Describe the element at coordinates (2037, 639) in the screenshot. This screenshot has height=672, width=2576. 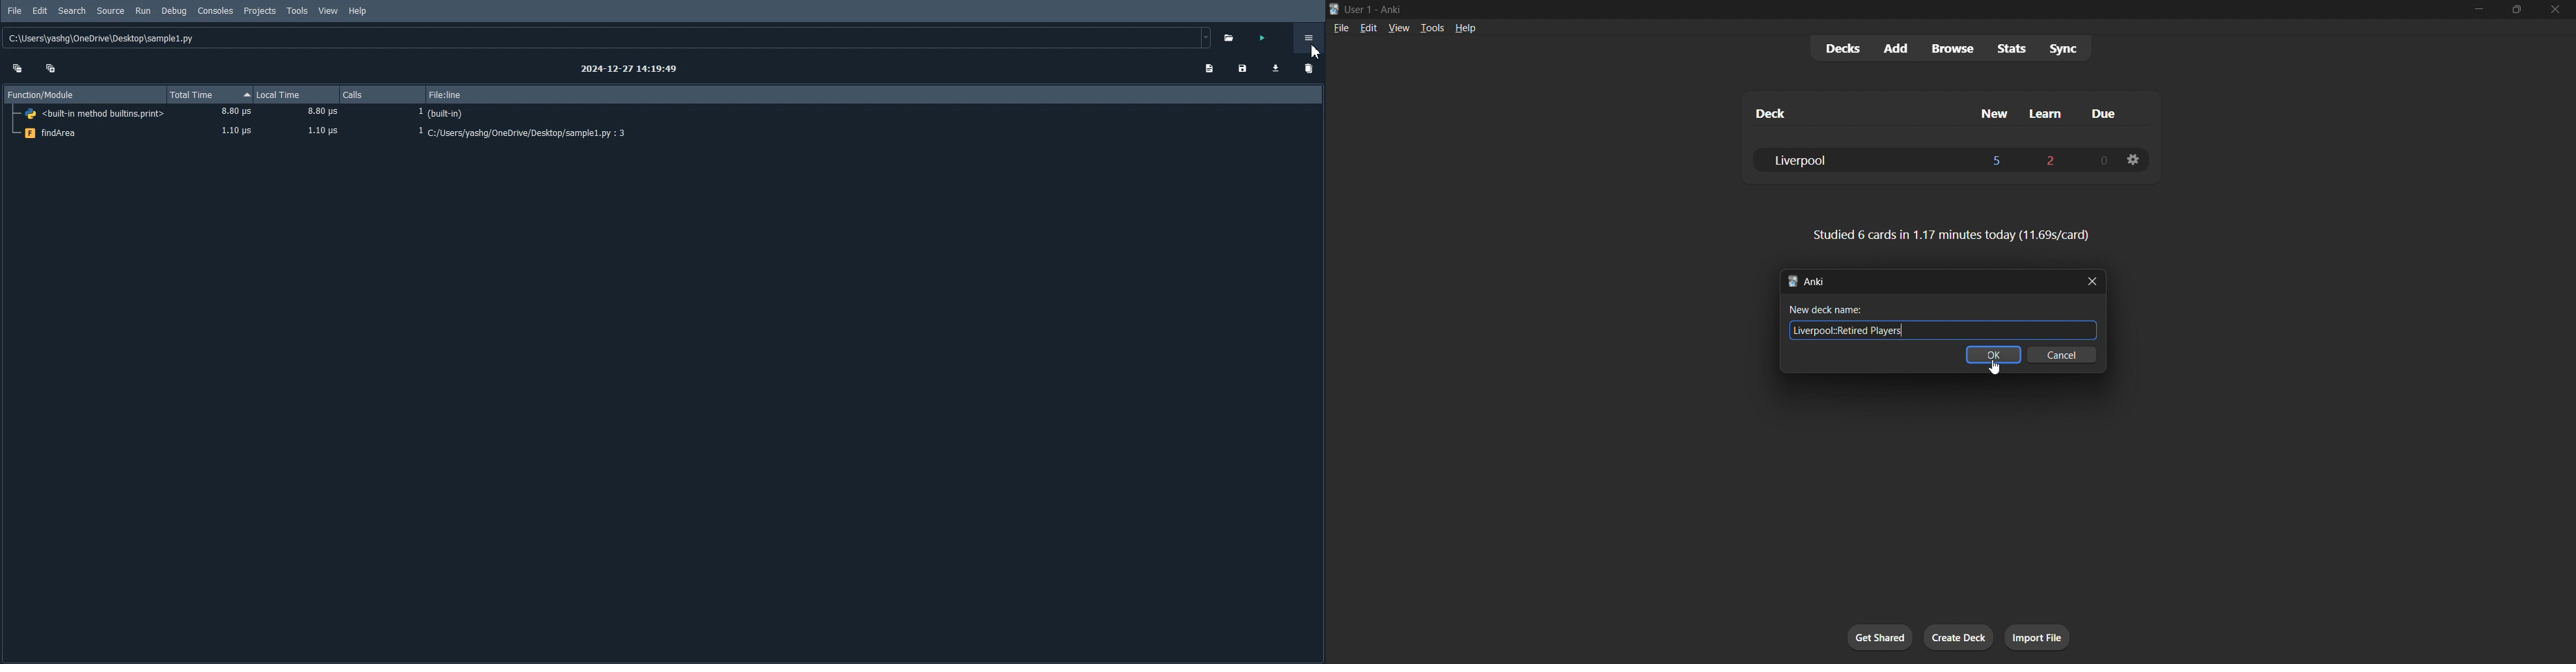
I see `import file` at that location.